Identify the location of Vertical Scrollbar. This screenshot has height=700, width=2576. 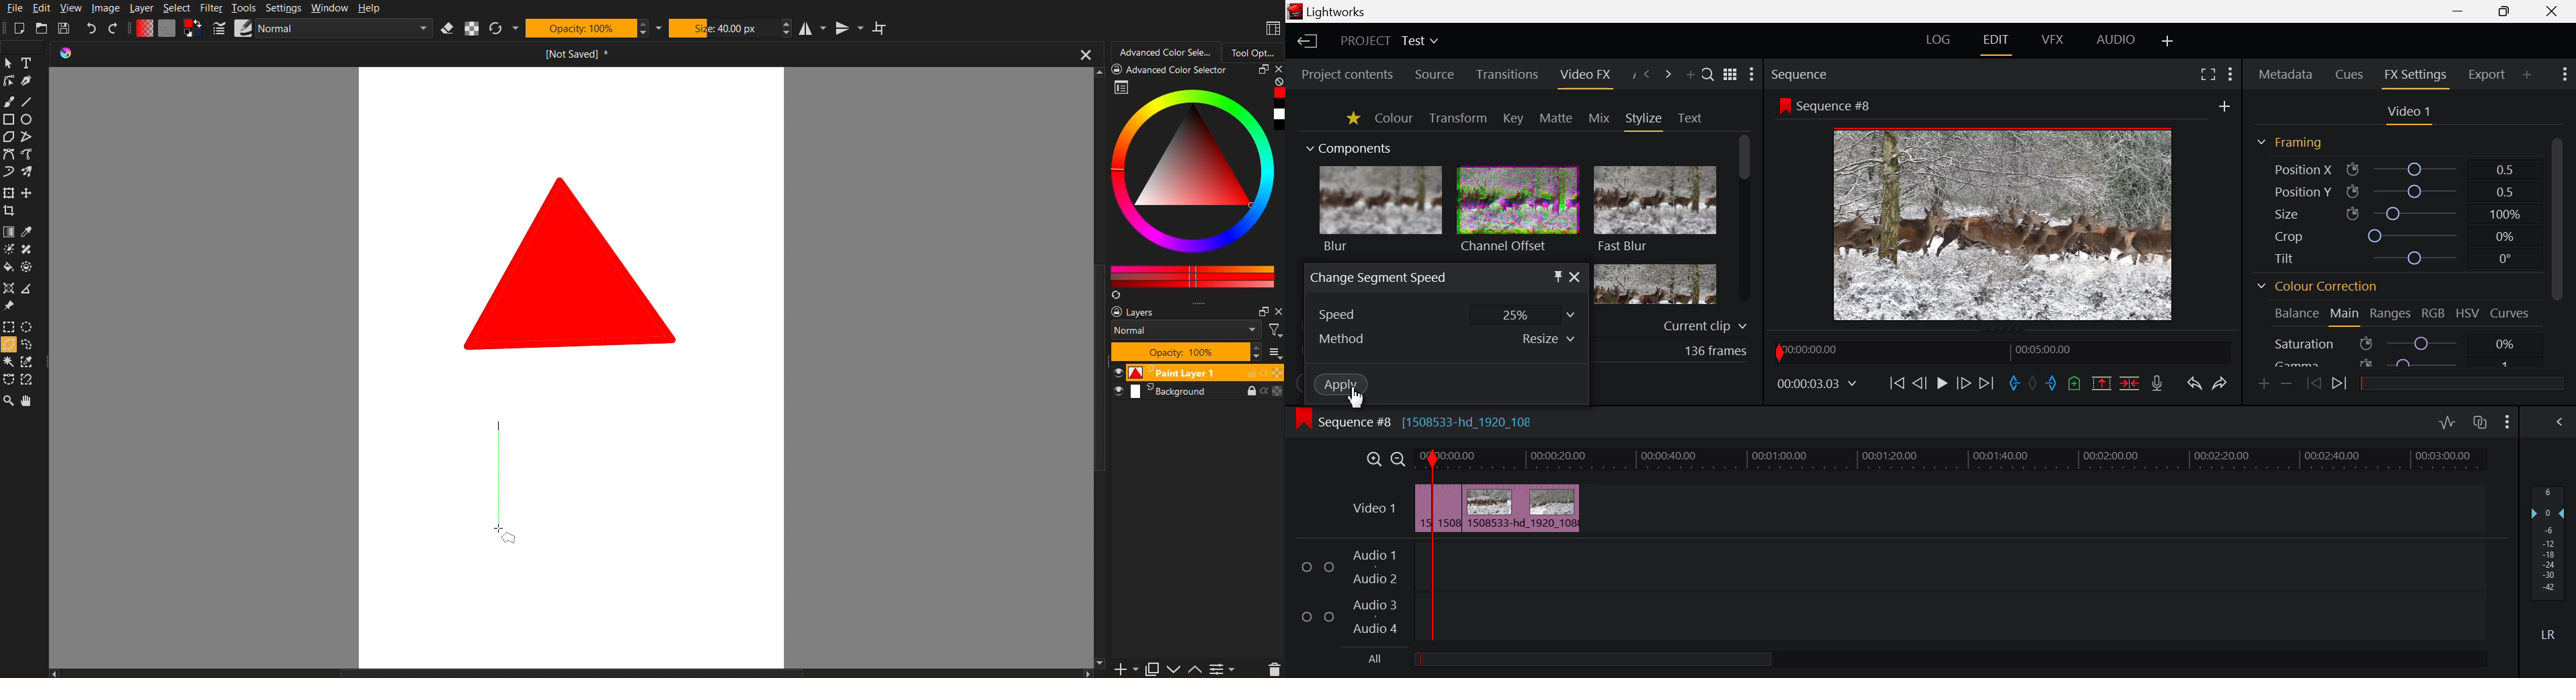
(1101, 525).